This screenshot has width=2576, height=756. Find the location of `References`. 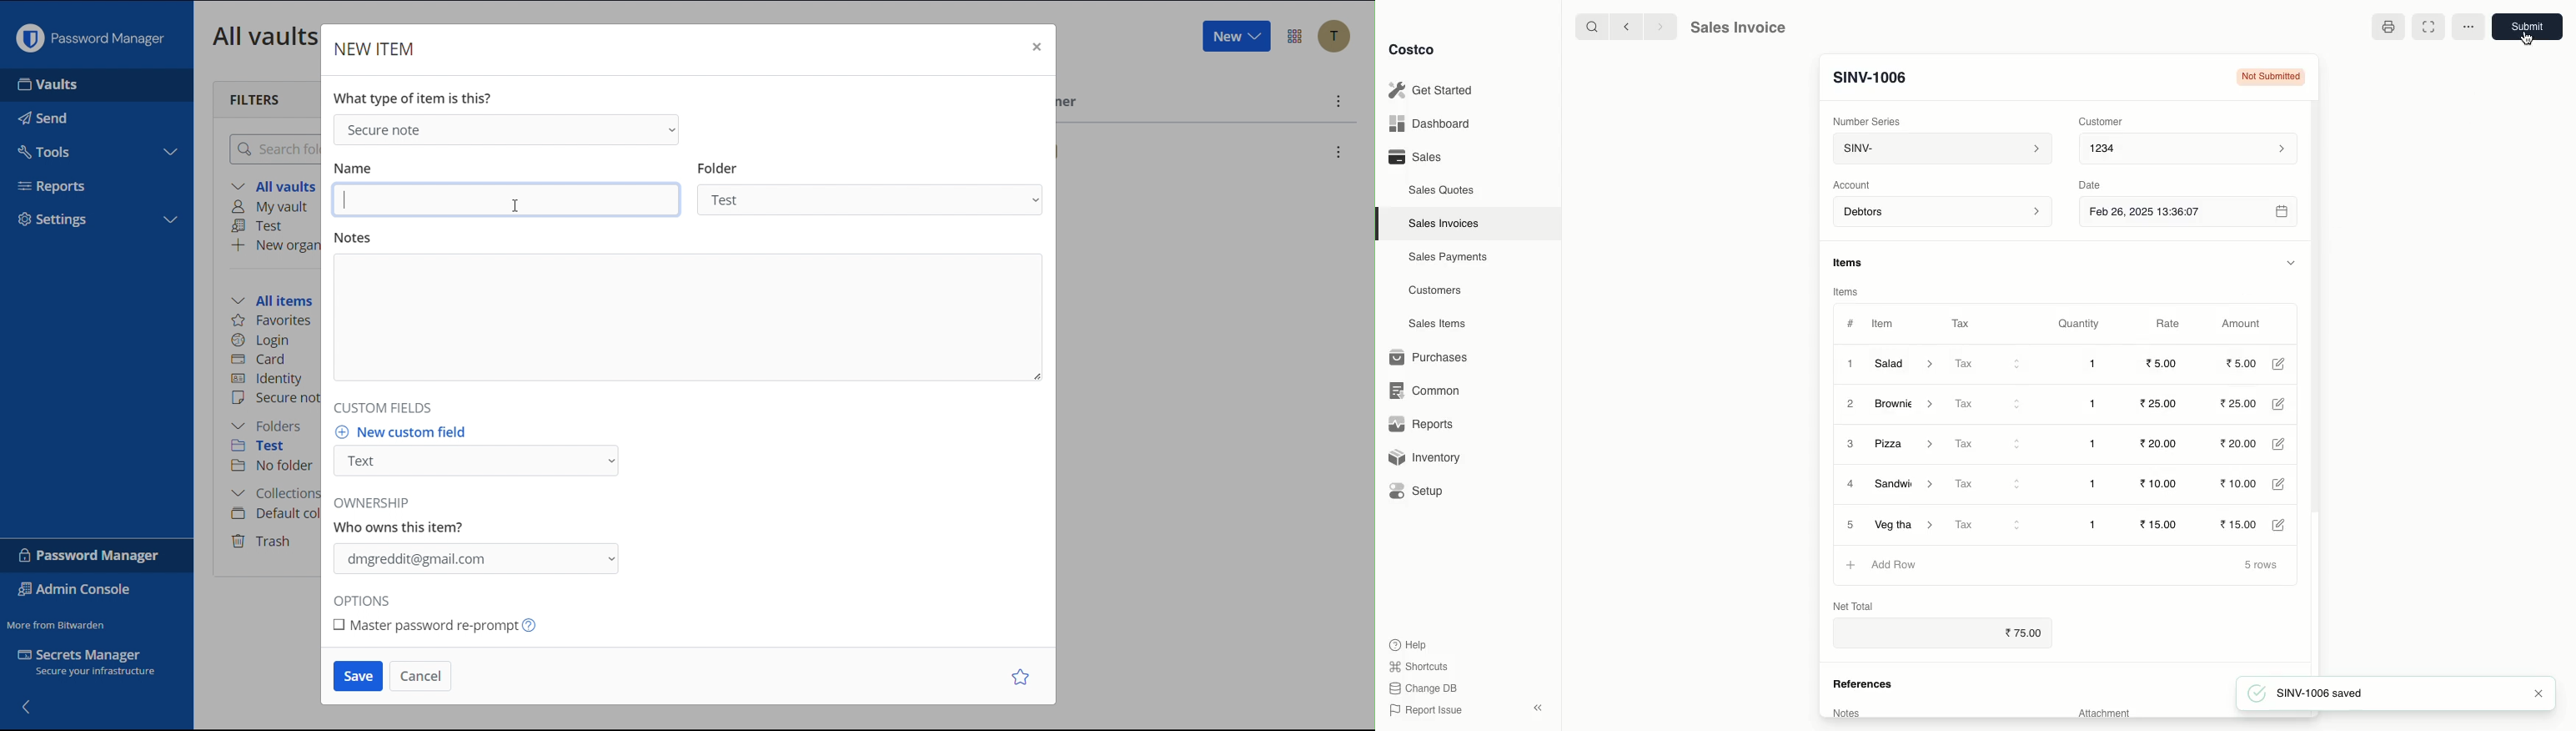

References is located at coordinates (1863, 684).